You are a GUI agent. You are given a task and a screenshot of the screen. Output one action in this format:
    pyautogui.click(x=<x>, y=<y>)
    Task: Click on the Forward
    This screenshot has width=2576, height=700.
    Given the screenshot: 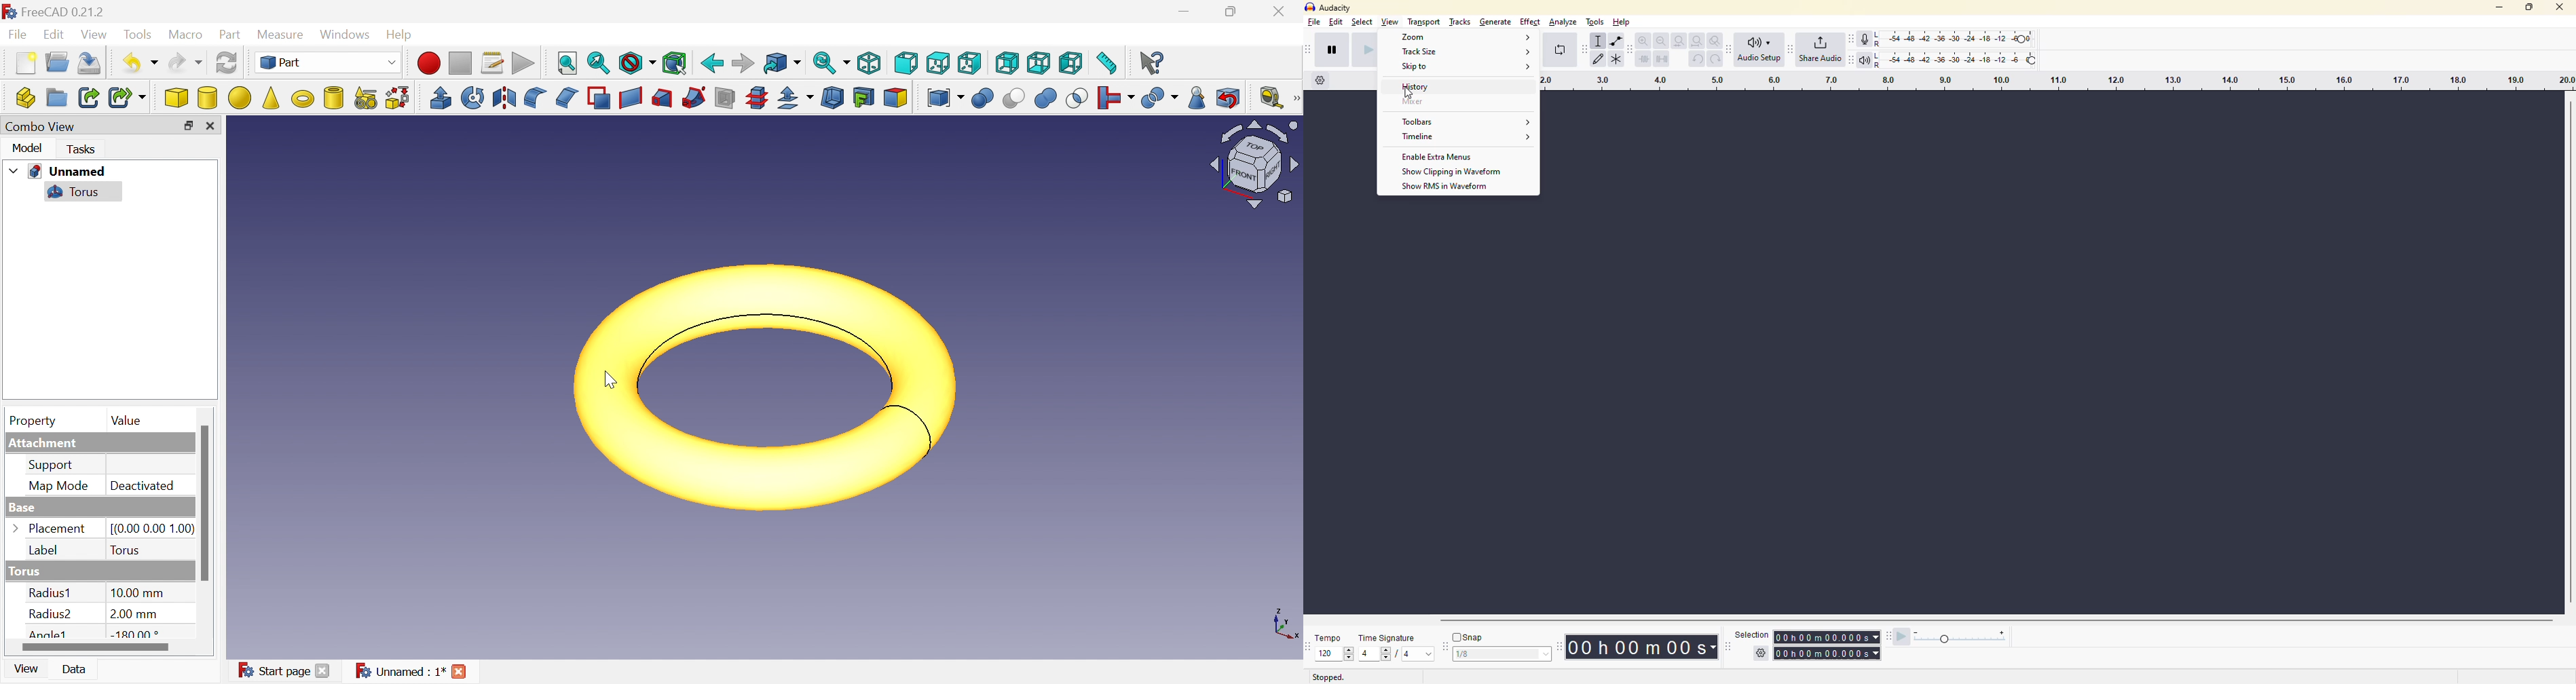 What is the action you would take?
    pyautogui.click(x=740, y=64)
    